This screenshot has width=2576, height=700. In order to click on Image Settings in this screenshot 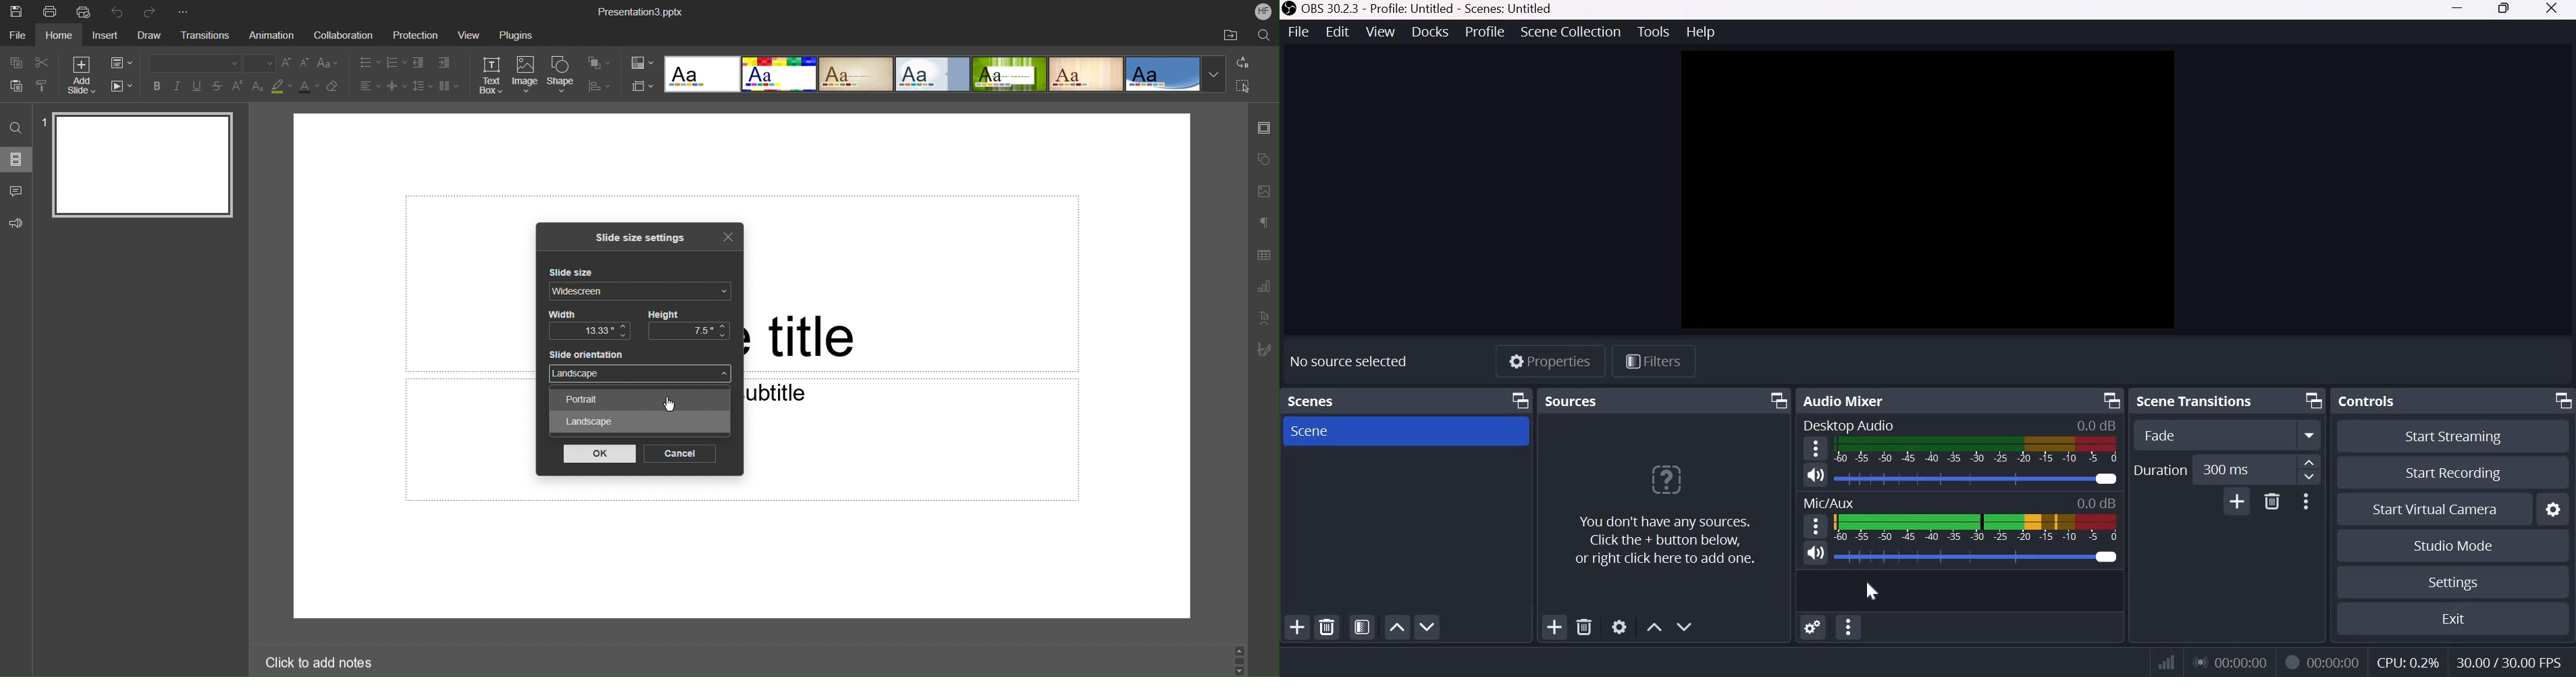, I will do `click(1264, 190)`.